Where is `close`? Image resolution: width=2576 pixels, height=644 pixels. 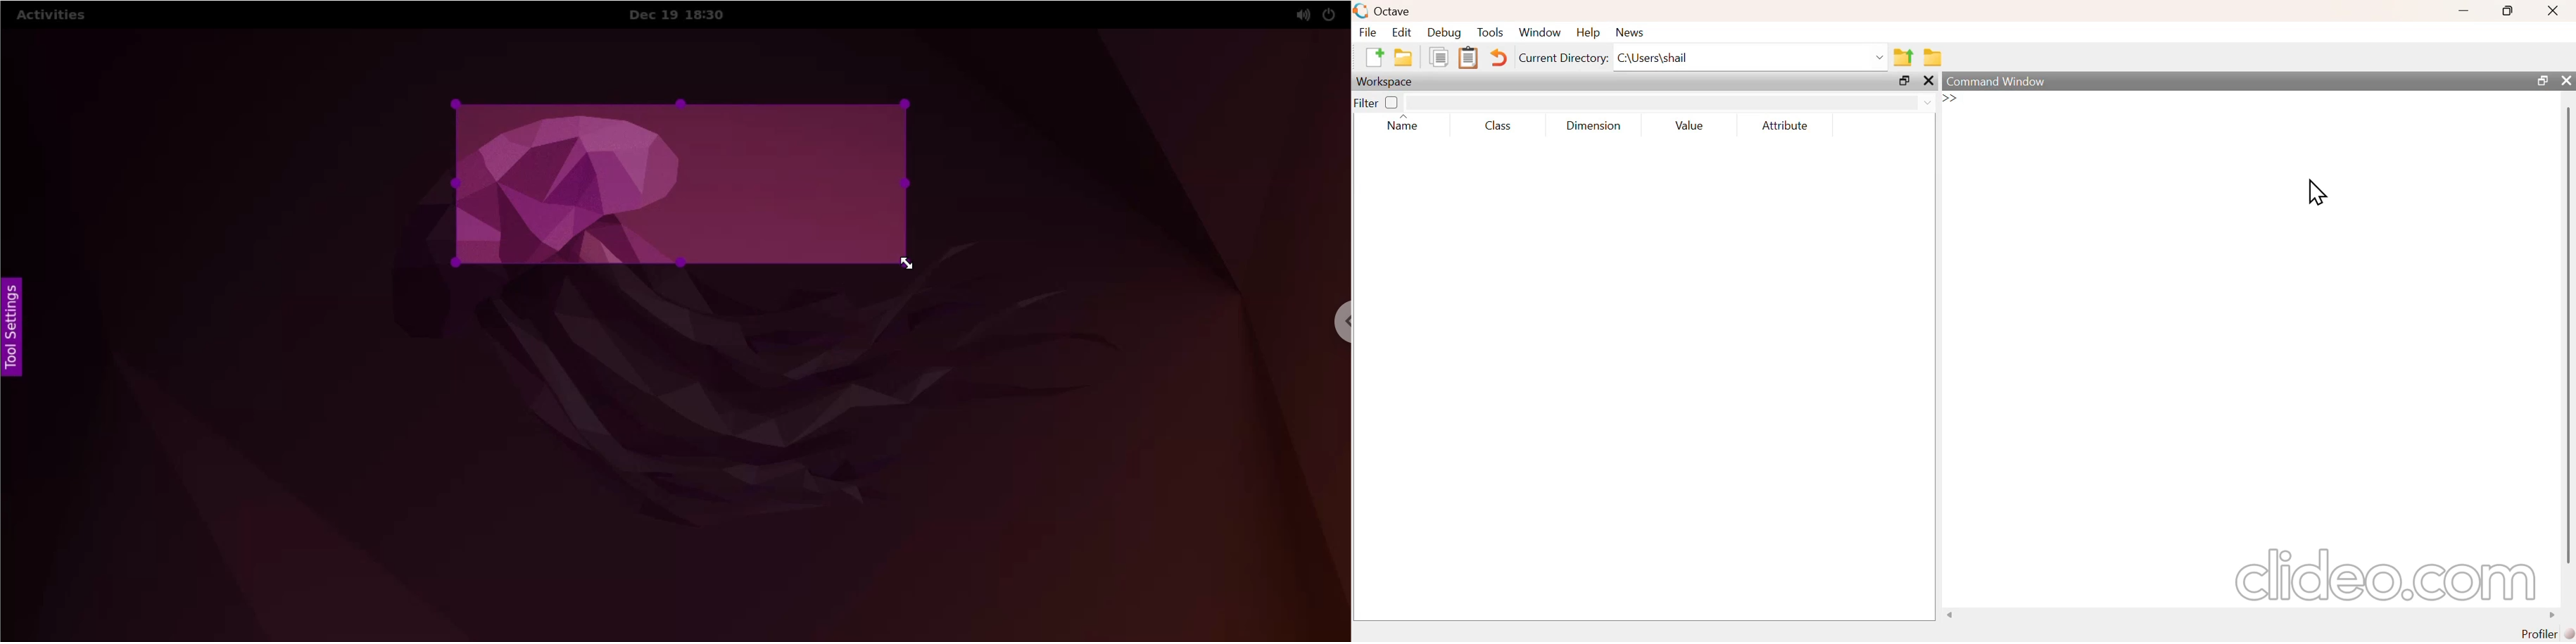
close is located at coordinates (1928, 80).